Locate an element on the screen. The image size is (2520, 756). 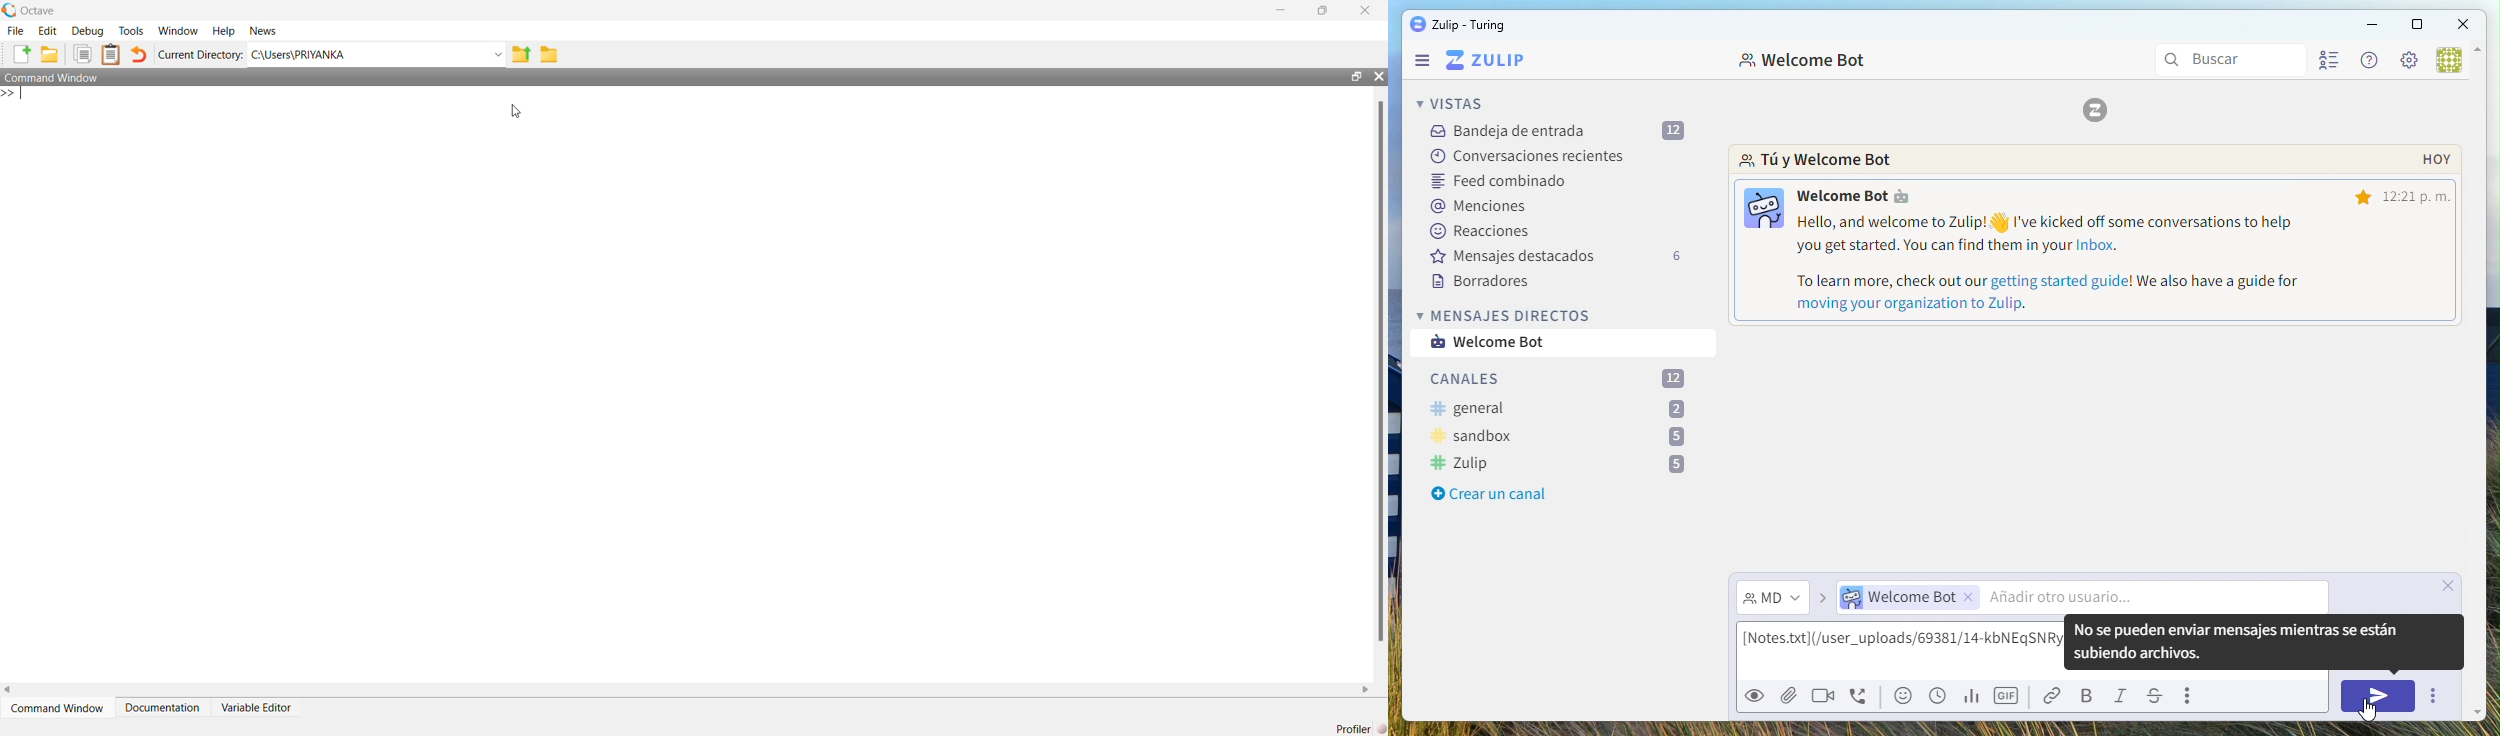
Senders is located at coordinates (2077, 599).